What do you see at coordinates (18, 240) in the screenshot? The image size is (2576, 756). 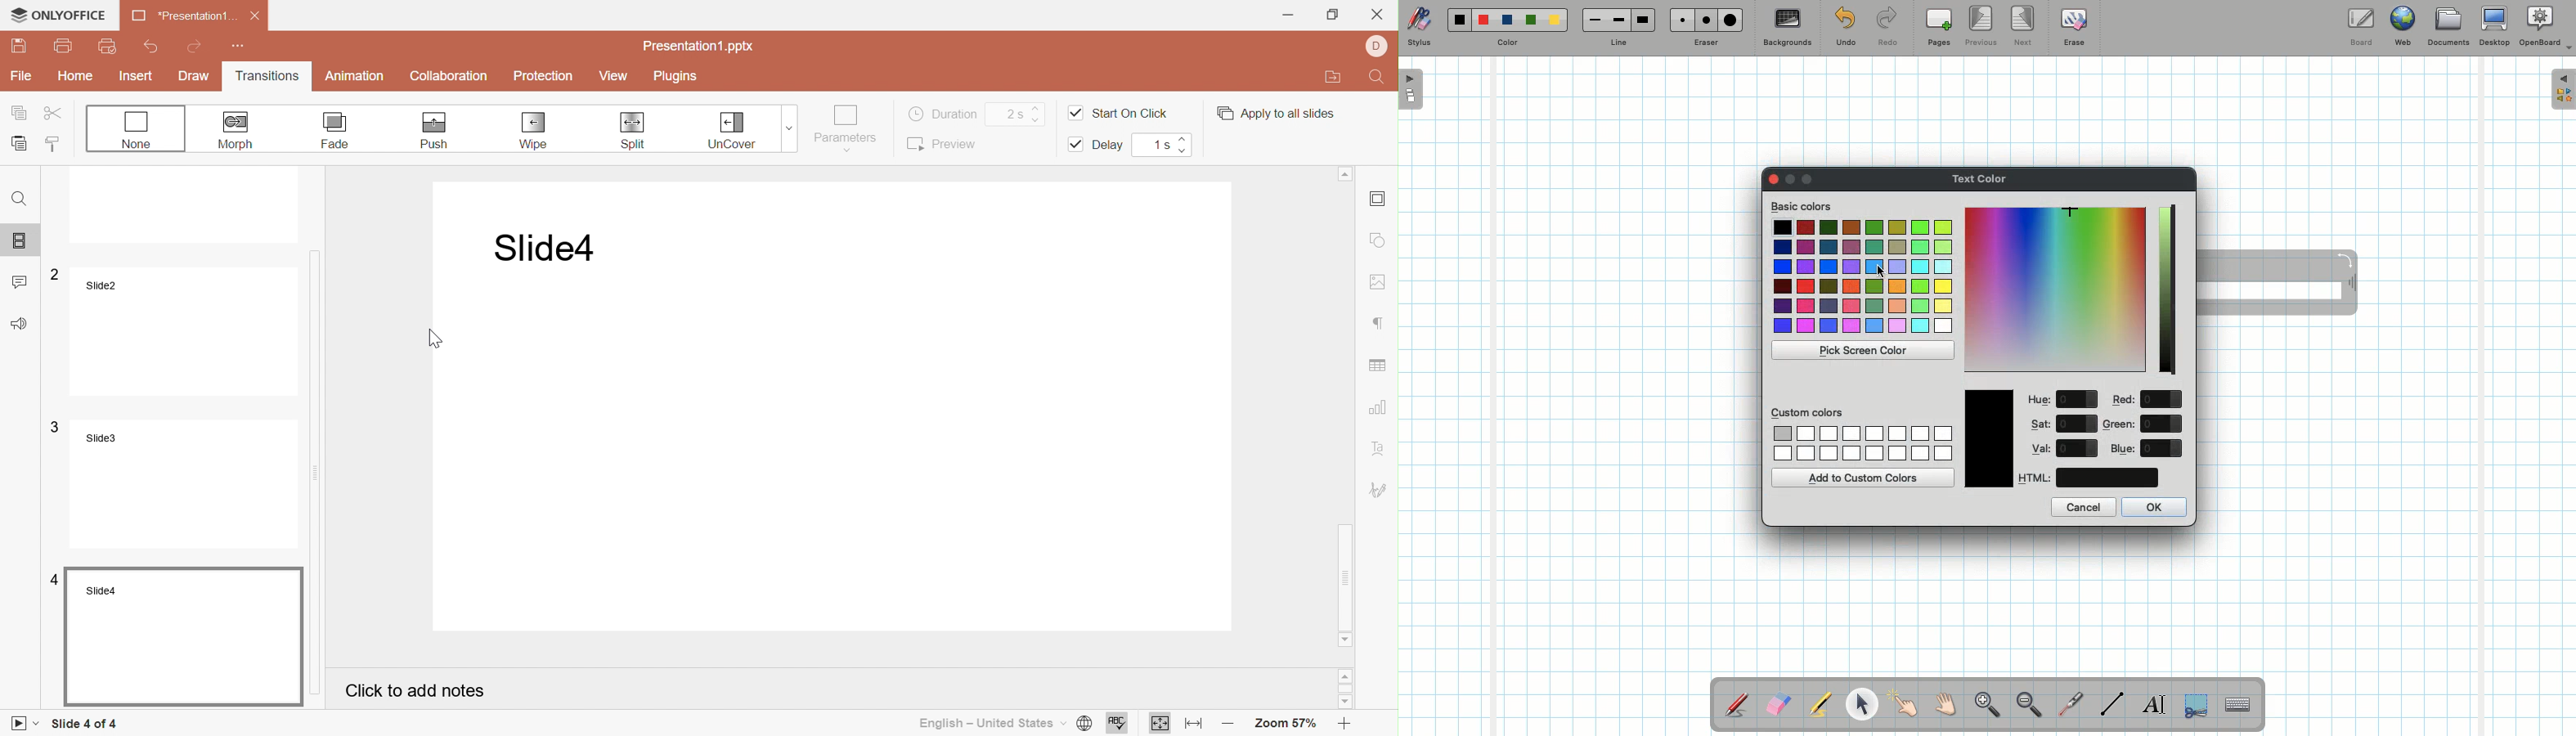 I see `Slides` at bounding box center [18, 240].